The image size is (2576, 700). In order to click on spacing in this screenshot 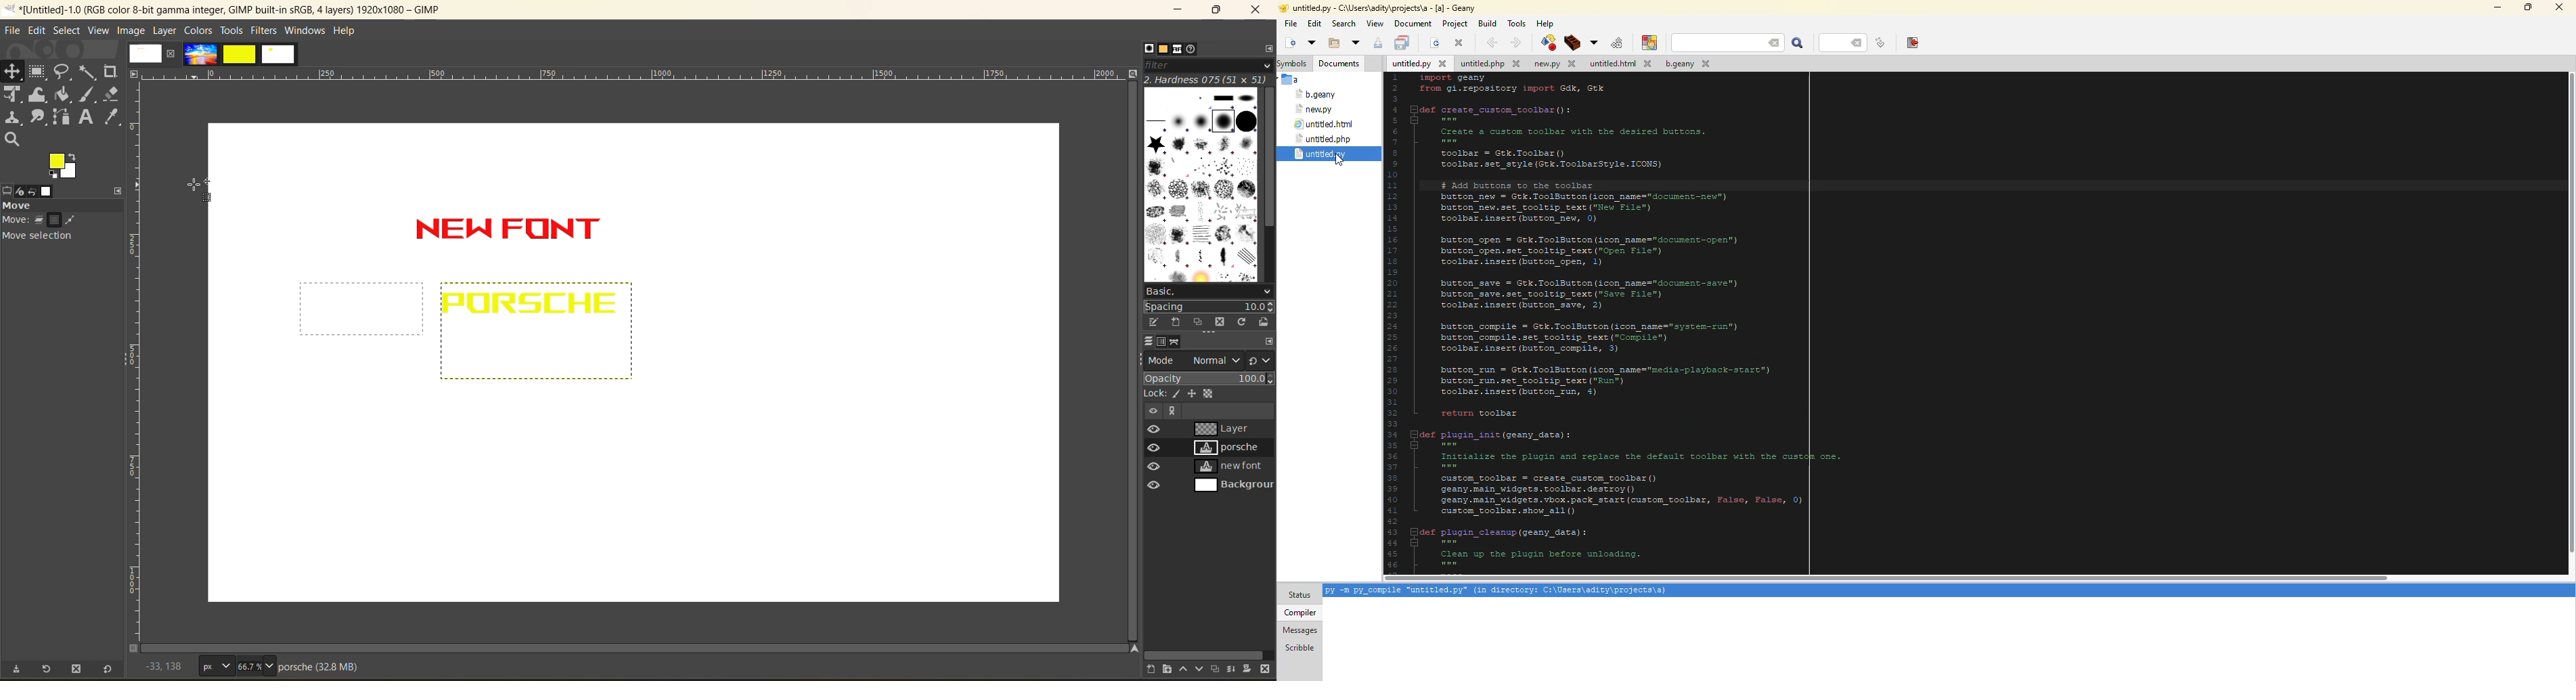, I will do `click(1210, 306)`.